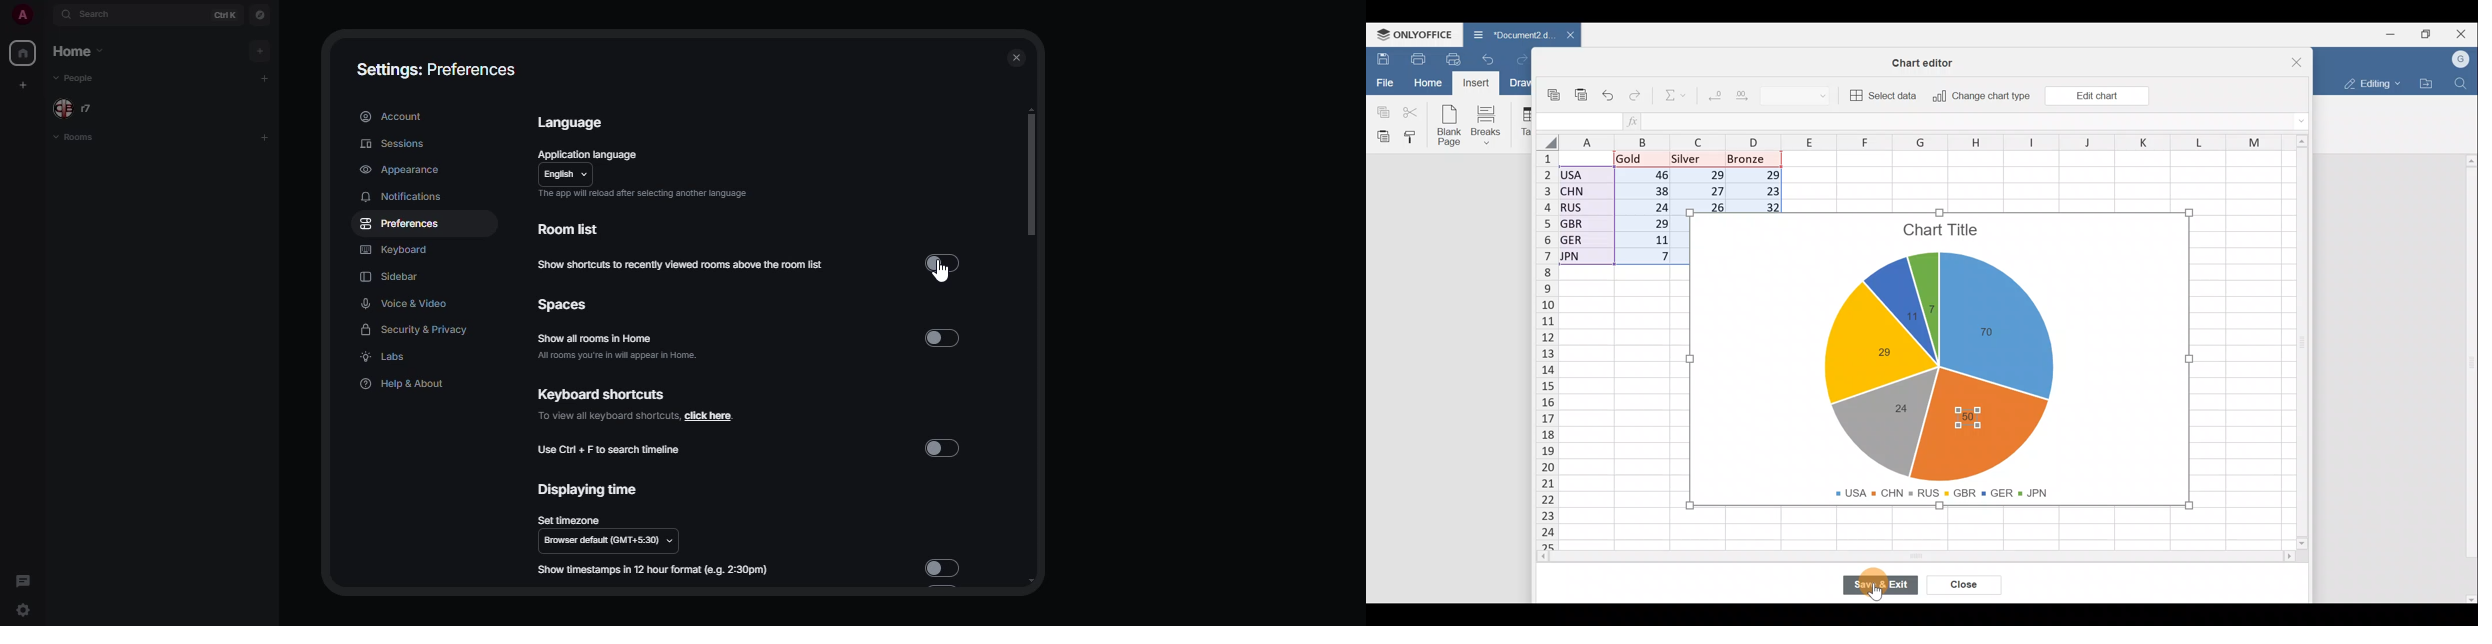 The height and width of the screenshot is (644, 2492). I want to click on Table, so click(1522, 122).